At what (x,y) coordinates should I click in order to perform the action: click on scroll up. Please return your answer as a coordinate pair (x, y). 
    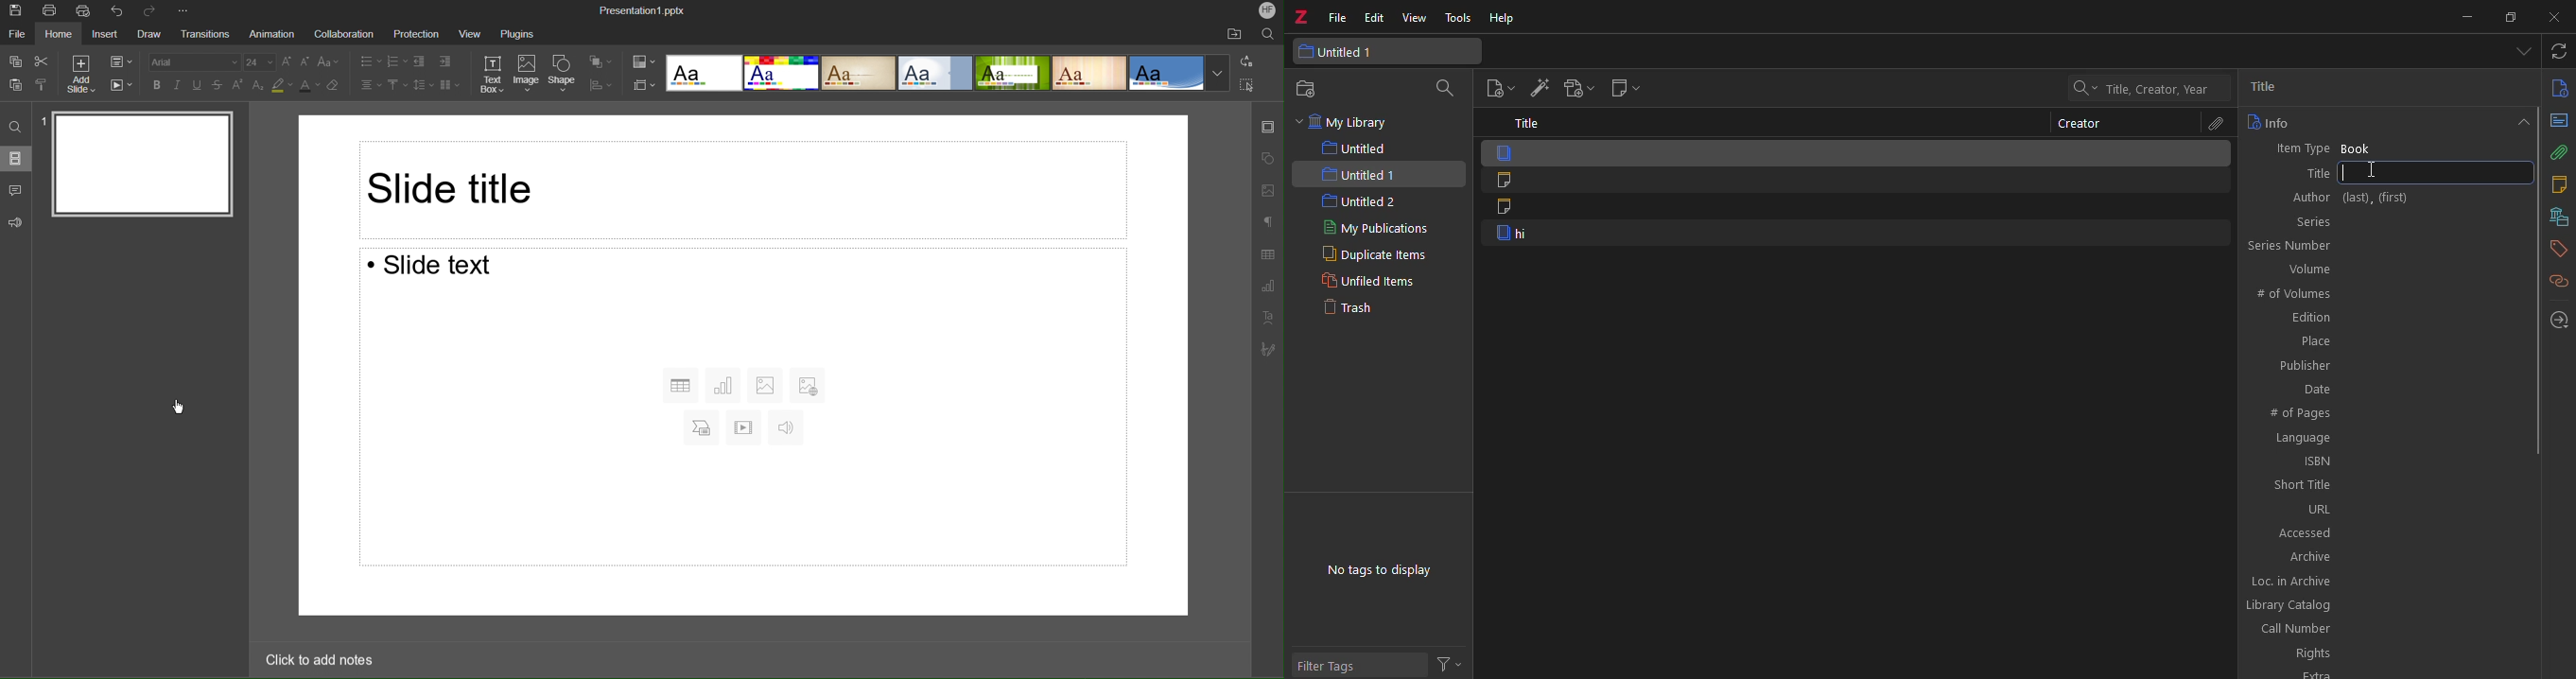
    Looking at the image, I should click on (1243, 106).